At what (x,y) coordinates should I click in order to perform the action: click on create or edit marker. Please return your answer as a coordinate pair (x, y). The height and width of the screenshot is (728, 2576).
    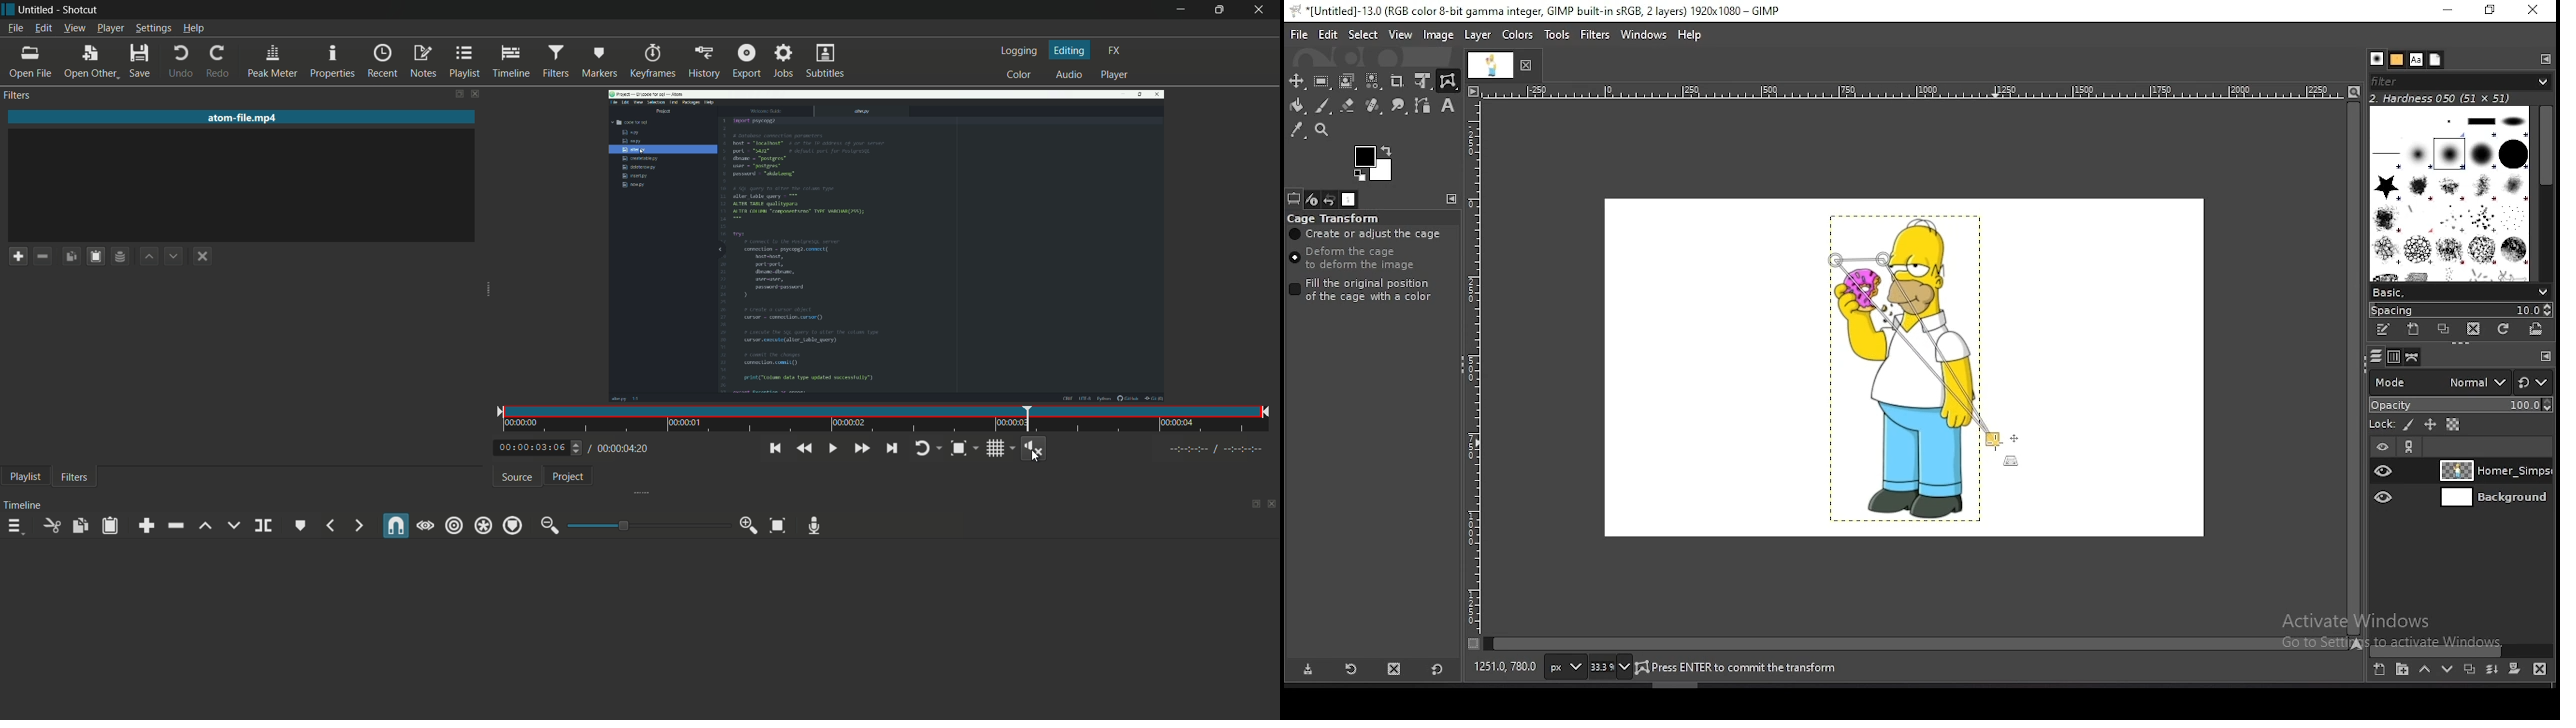
    Looking at the image, I should click on (299, 526).